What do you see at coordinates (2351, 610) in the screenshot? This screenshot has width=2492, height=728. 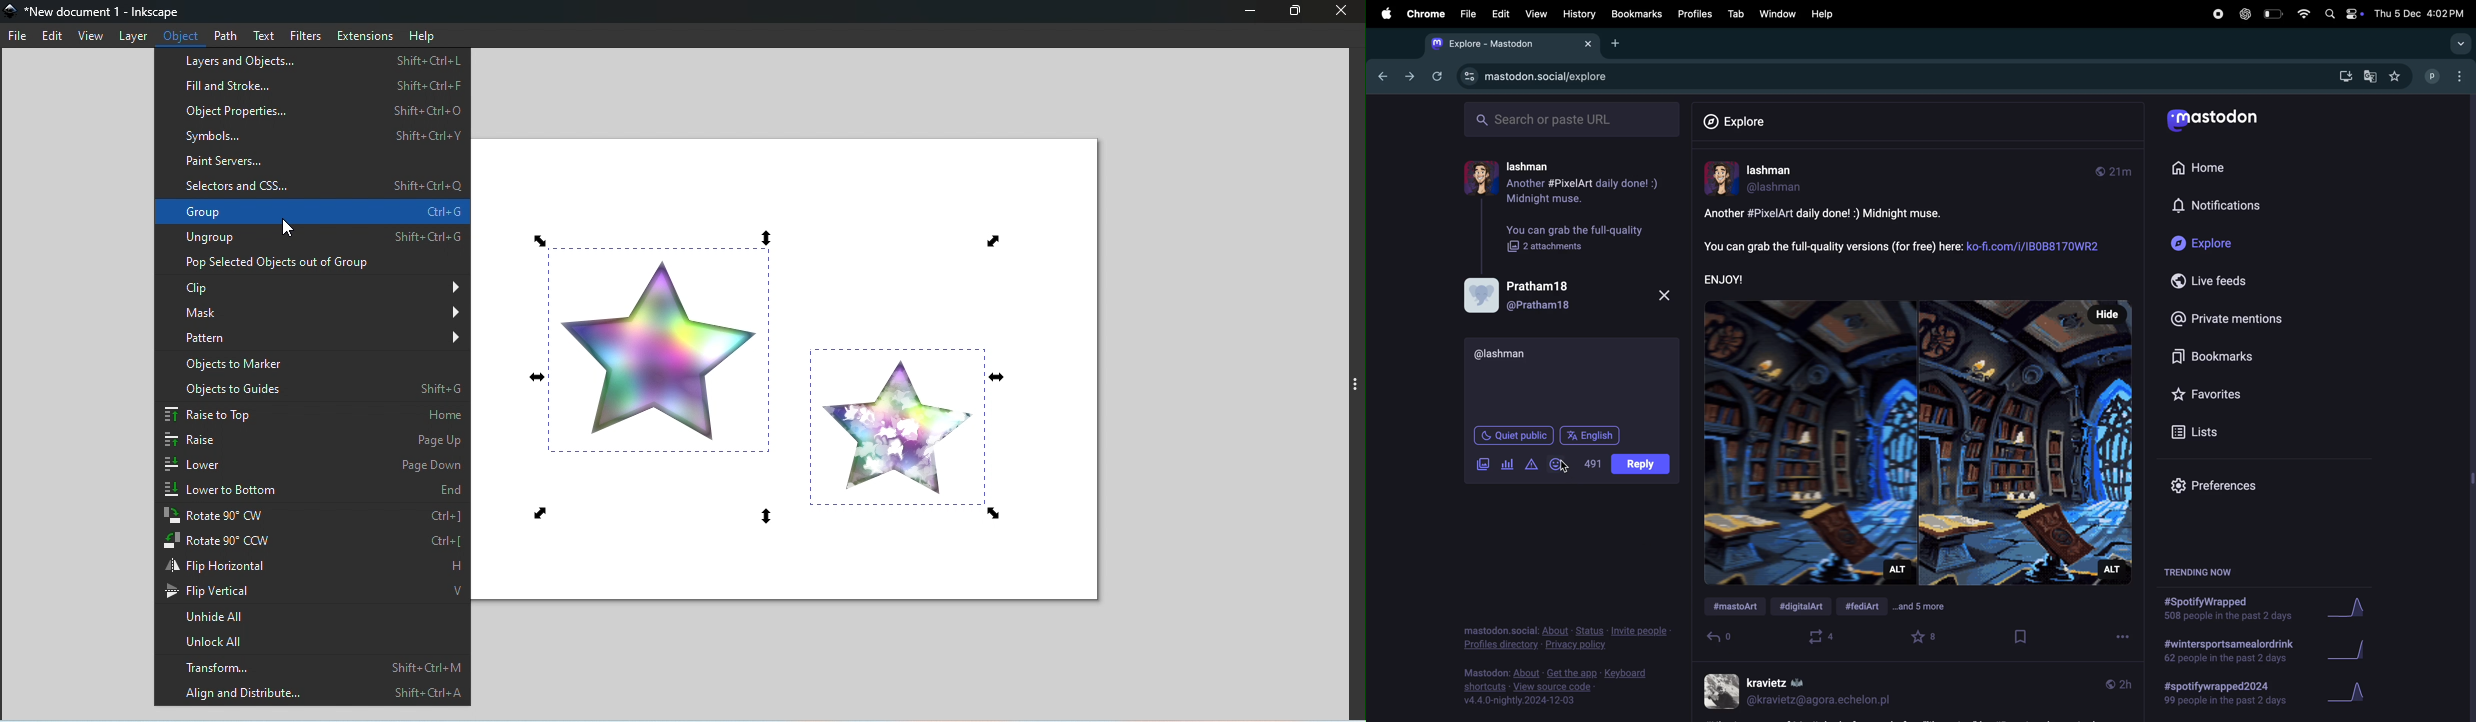 I see `graph` at bounding box center [2351, 610].